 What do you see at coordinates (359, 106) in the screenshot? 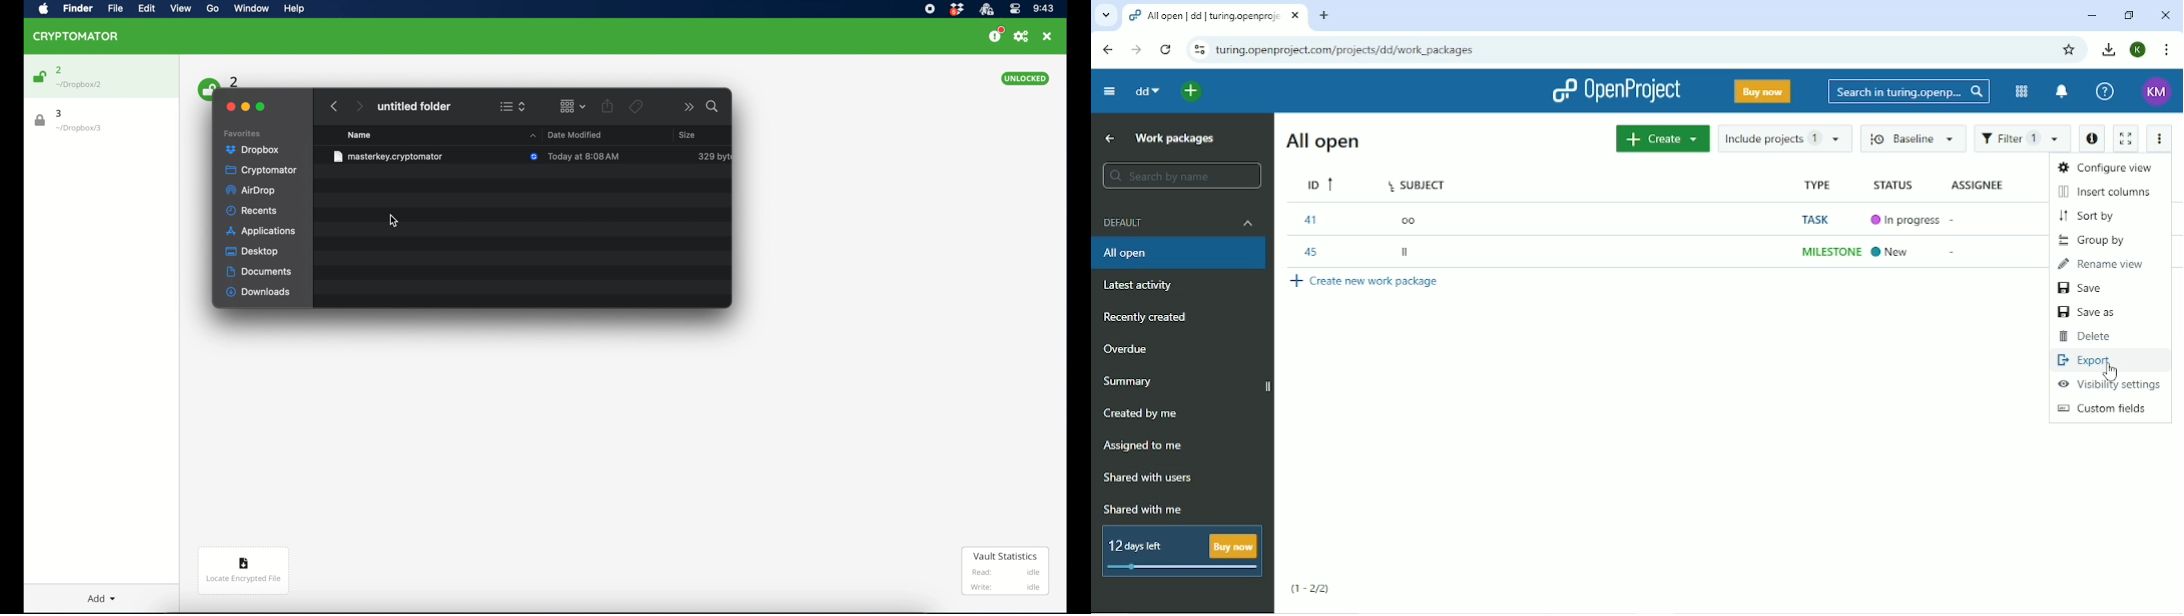
I see `next` at bounding box center [359, 106].